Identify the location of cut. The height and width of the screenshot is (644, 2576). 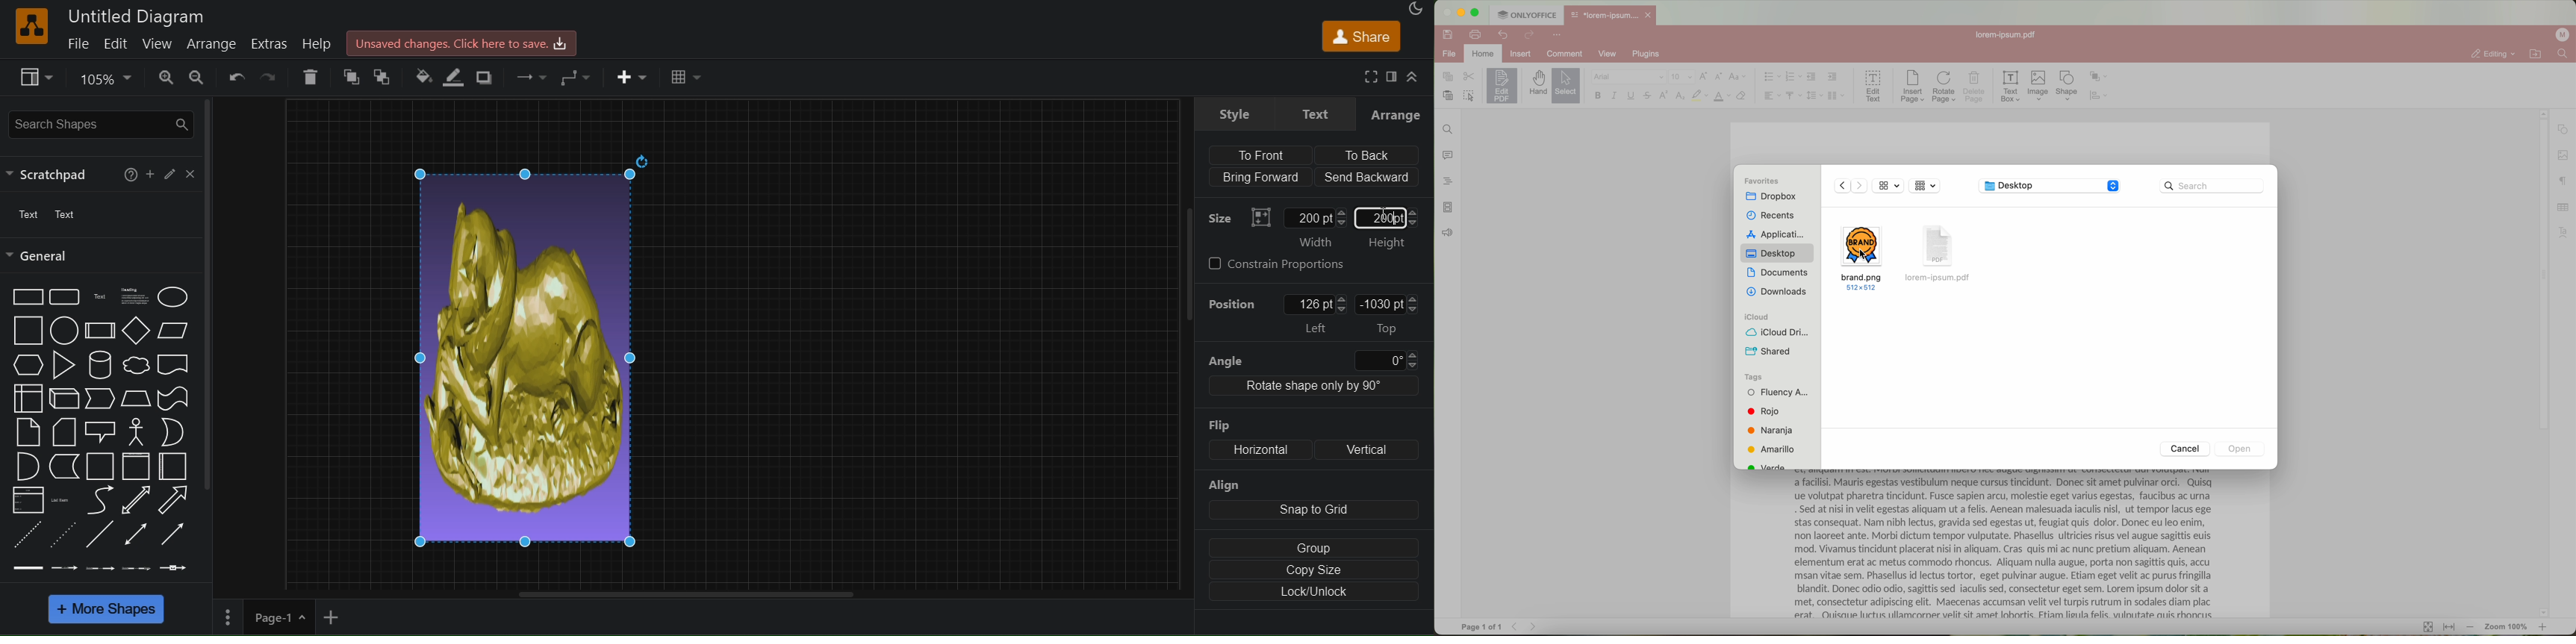
(1469, 77).